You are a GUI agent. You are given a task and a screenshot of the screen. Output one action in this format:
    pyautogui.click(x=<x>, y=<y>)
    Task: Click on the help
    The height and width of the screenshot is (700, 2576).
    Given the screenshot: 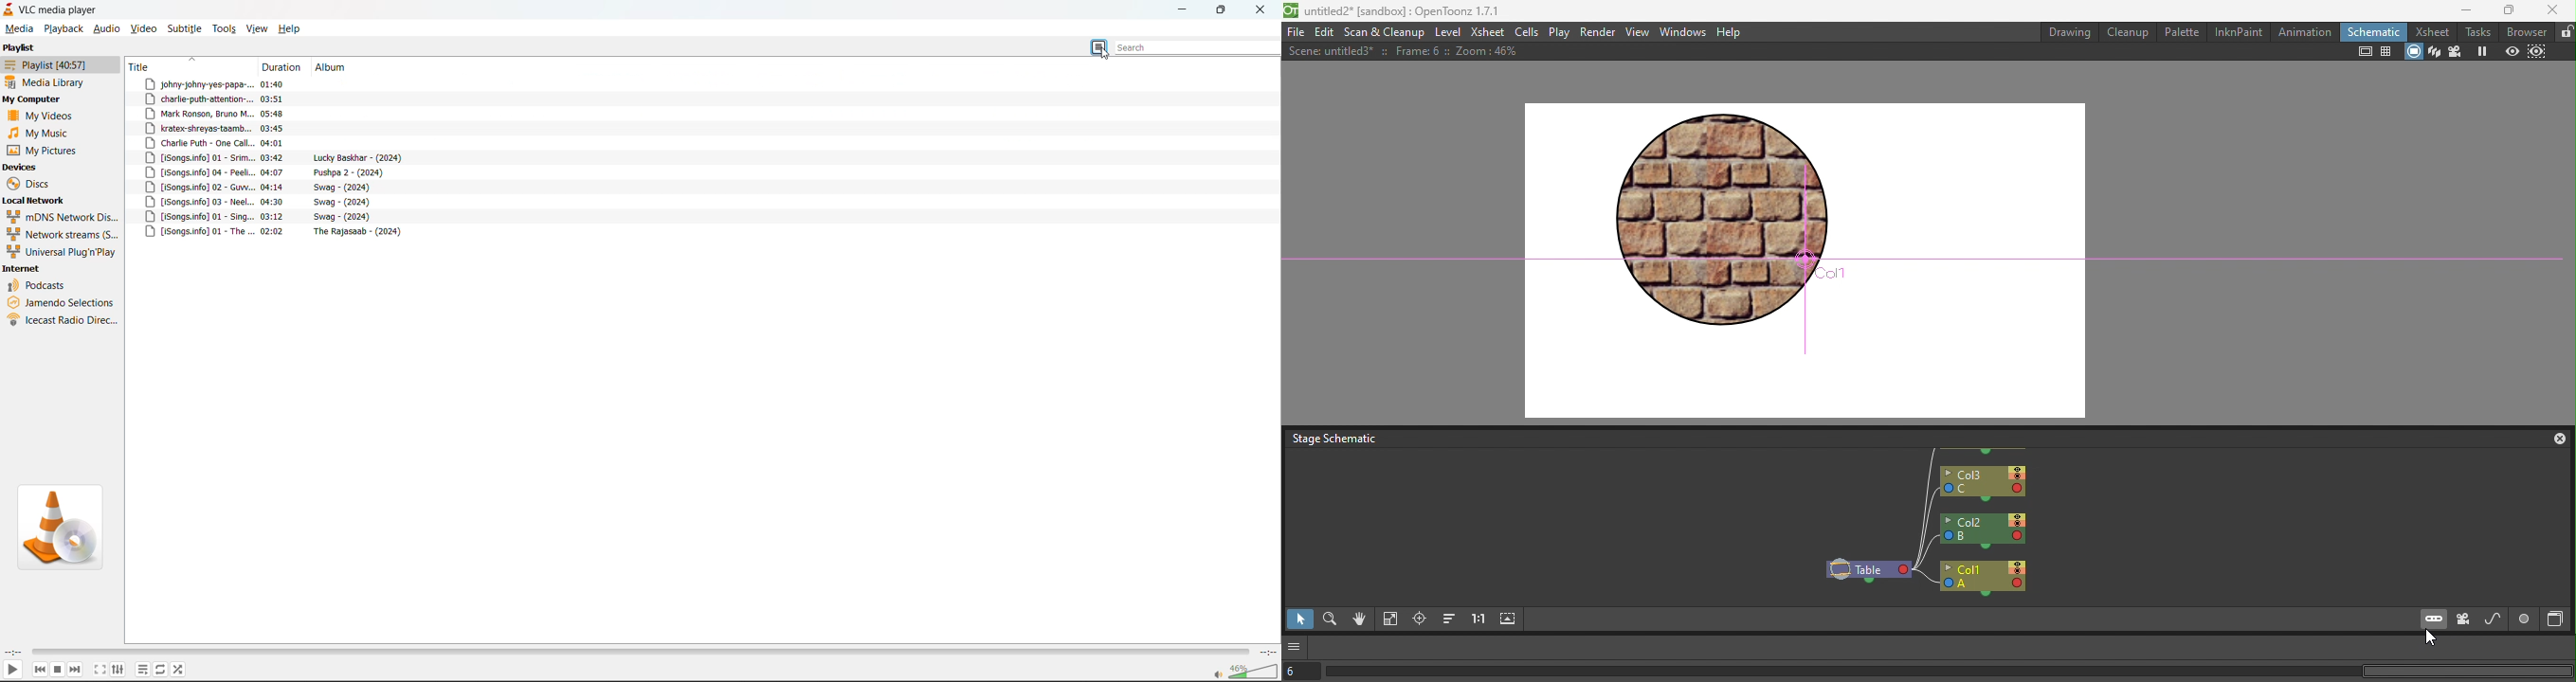 What is the action you would take?
    pyautogui.click(x=288, y=29)
    